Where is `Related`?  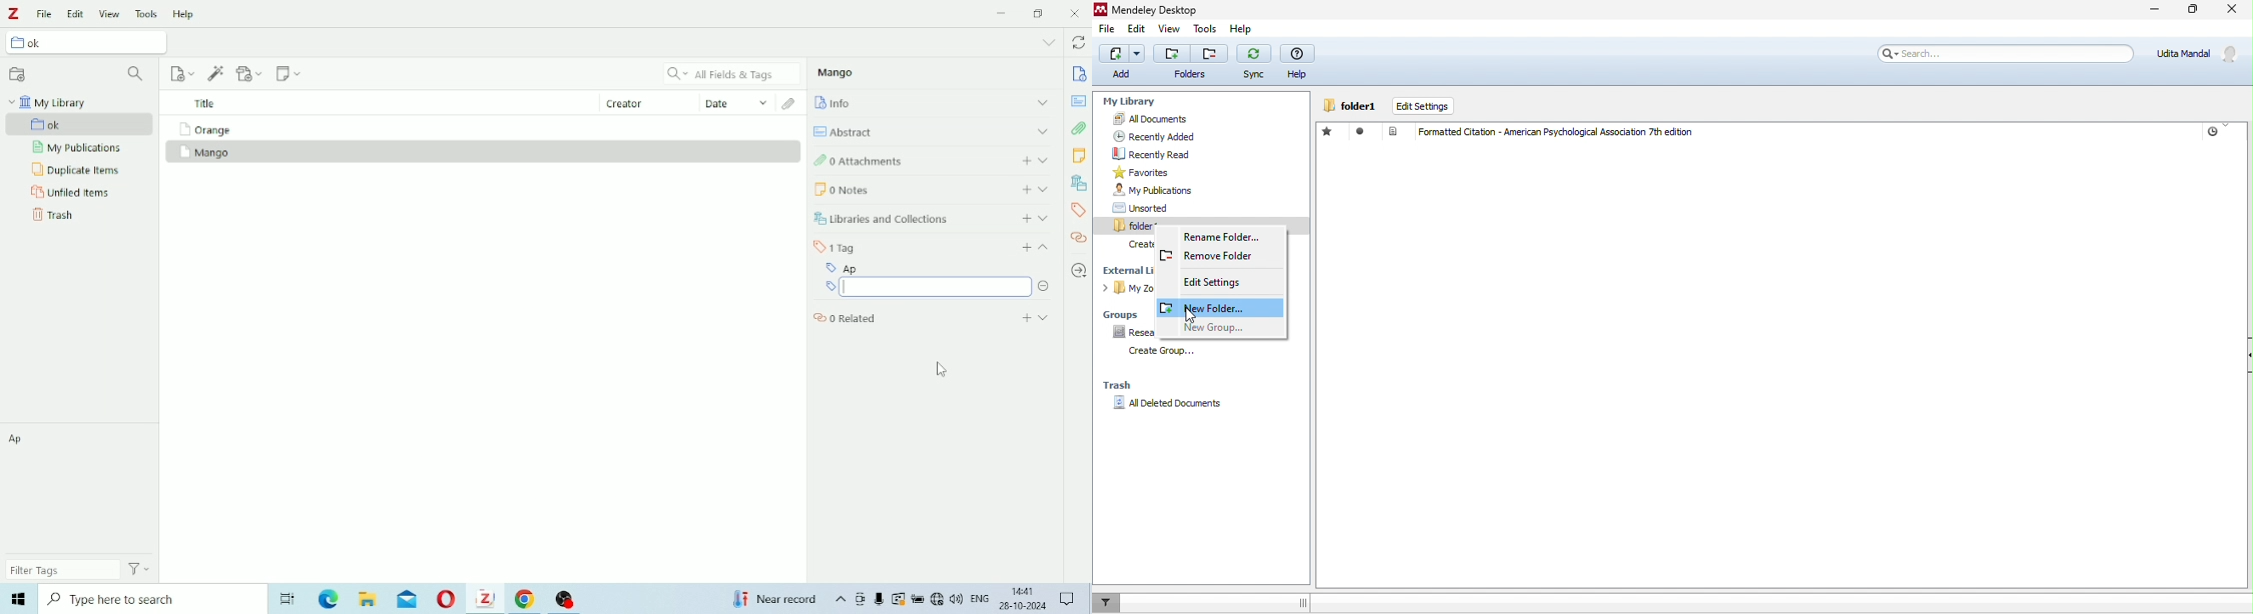
Related is located at coordinates (932, 318).